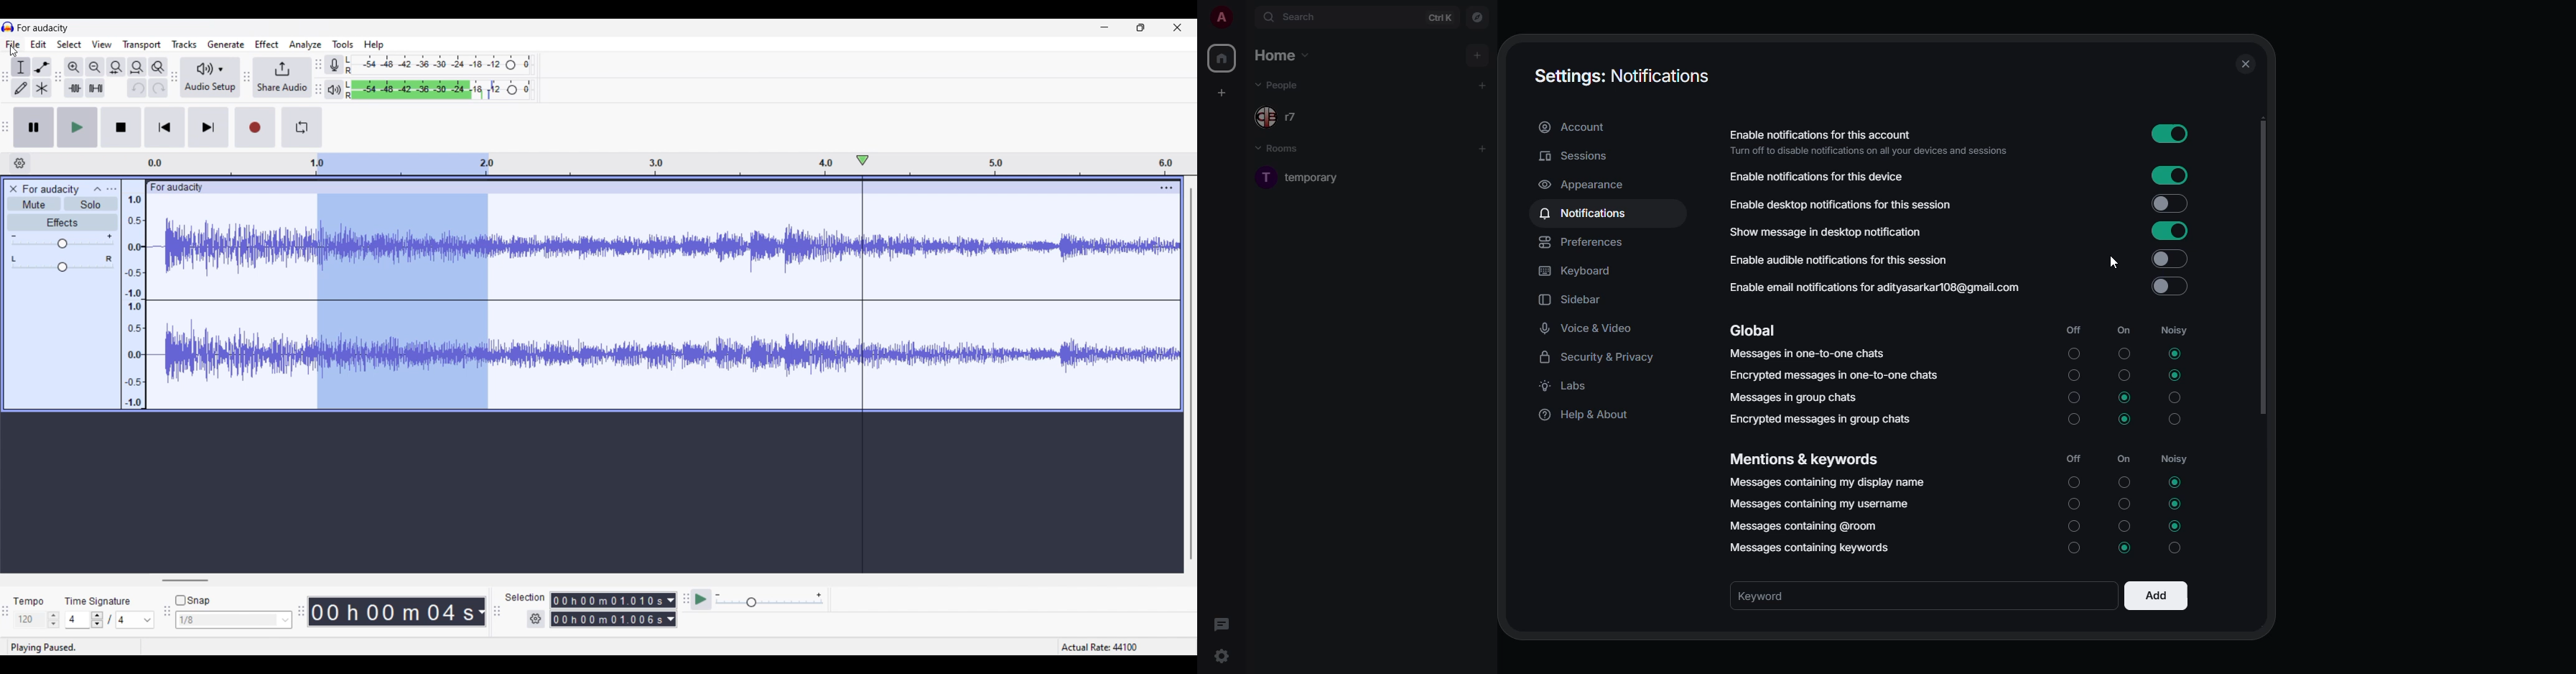 This screenshot has height=700, width=2576. Describe the element at coordinates (134, 301) in the screenshot. I see `Scale to measure intenssity of sound` at that location.